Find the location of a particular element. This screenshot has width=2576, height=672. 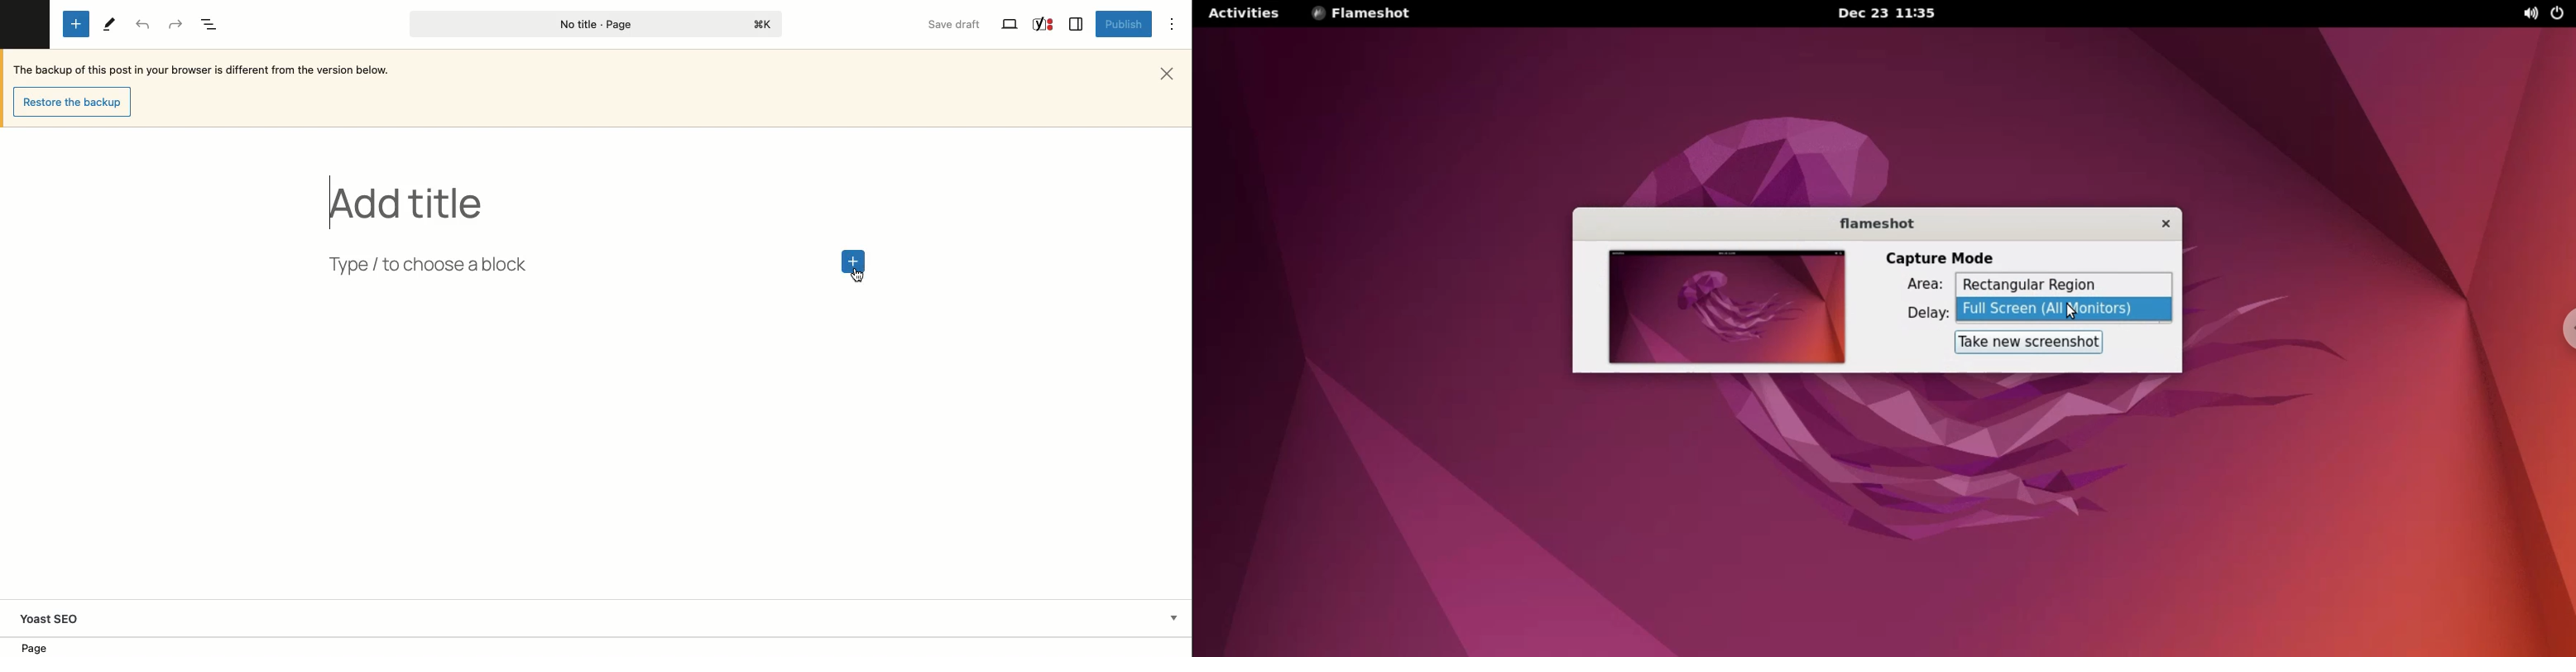

Tools is located at coordinates (107, 23).